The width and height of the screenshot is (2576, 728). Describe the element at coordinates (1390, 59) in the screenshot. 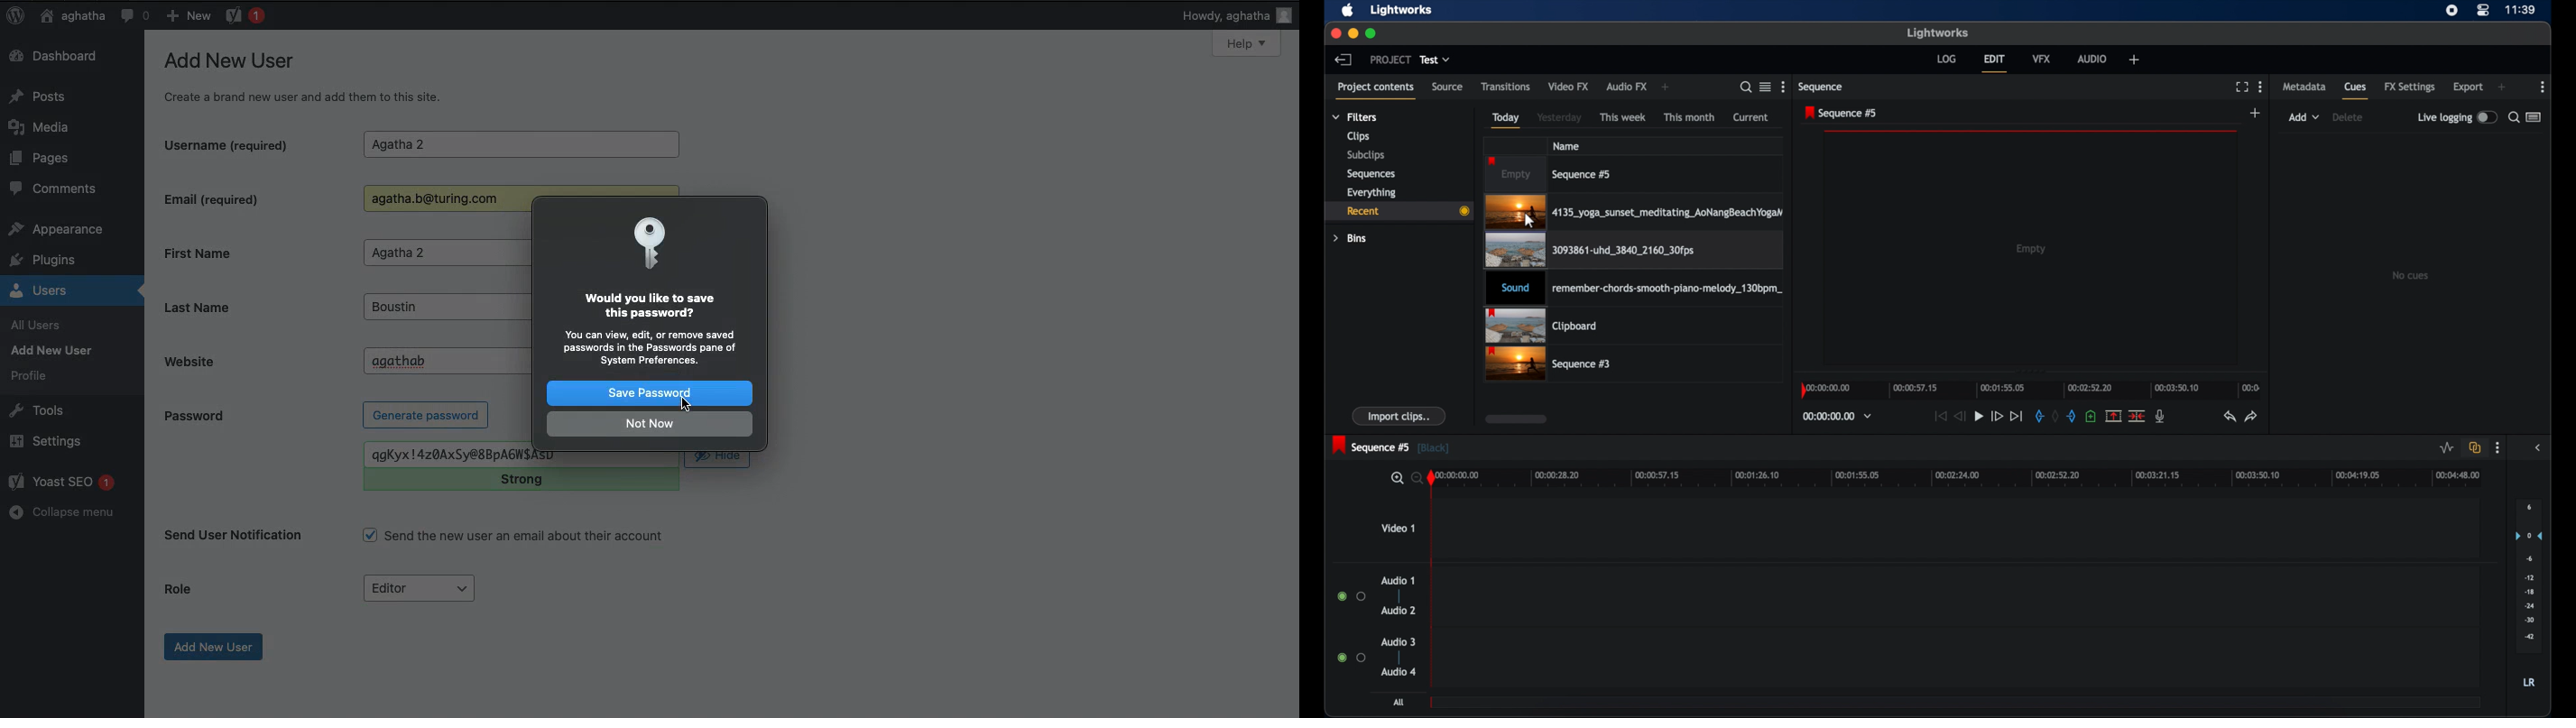

I see `project` at that location.